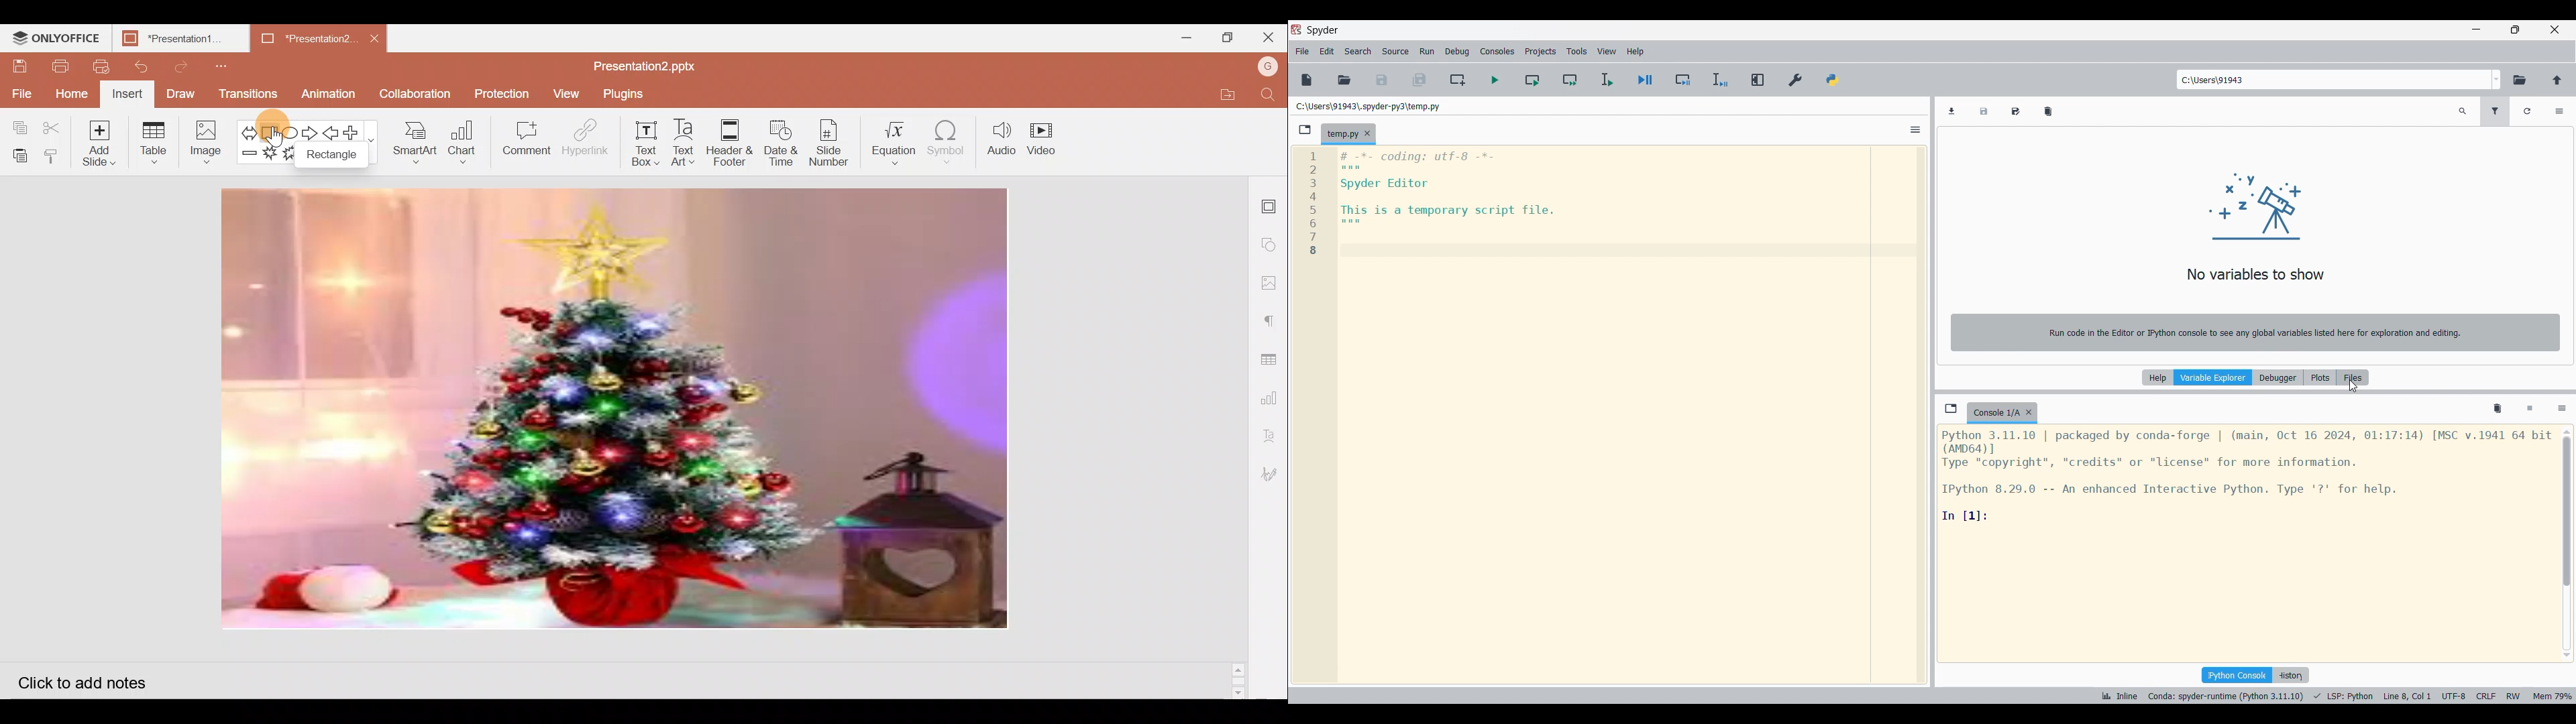  I want to click on PYTHONPATH manager, so click(1833, 80).